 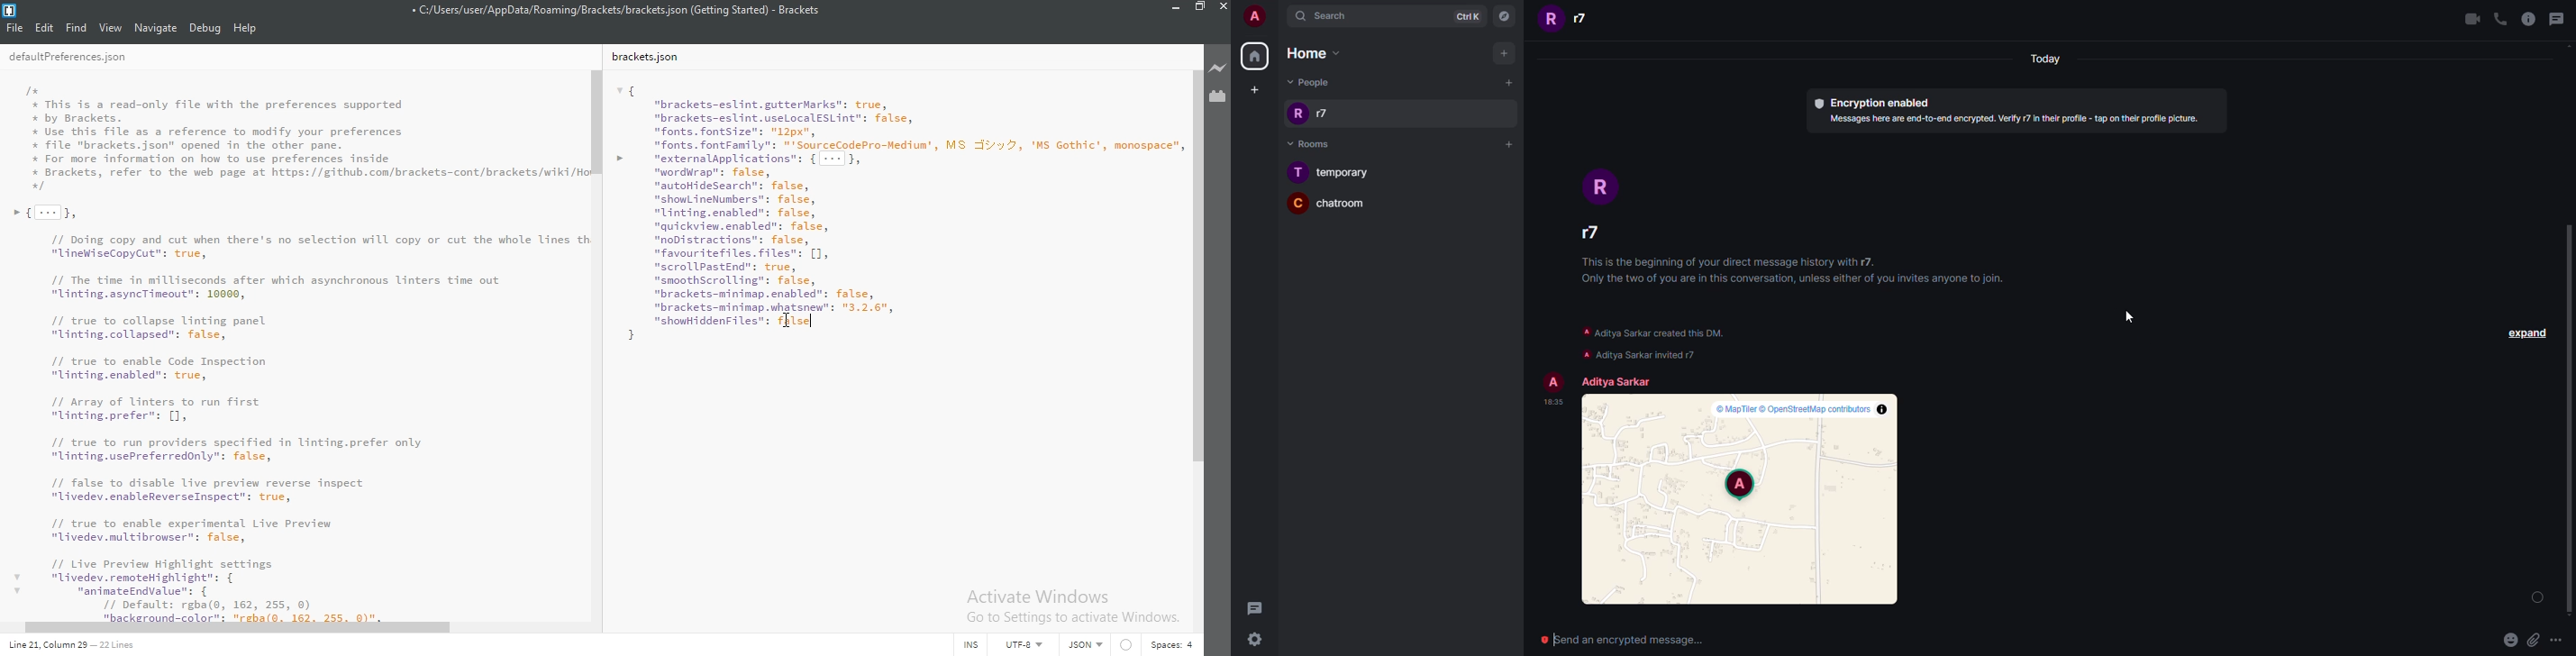 What do you see at coordinates (977, 645) in the screenshot?
I see `INS` at bounding box center [977, 645].